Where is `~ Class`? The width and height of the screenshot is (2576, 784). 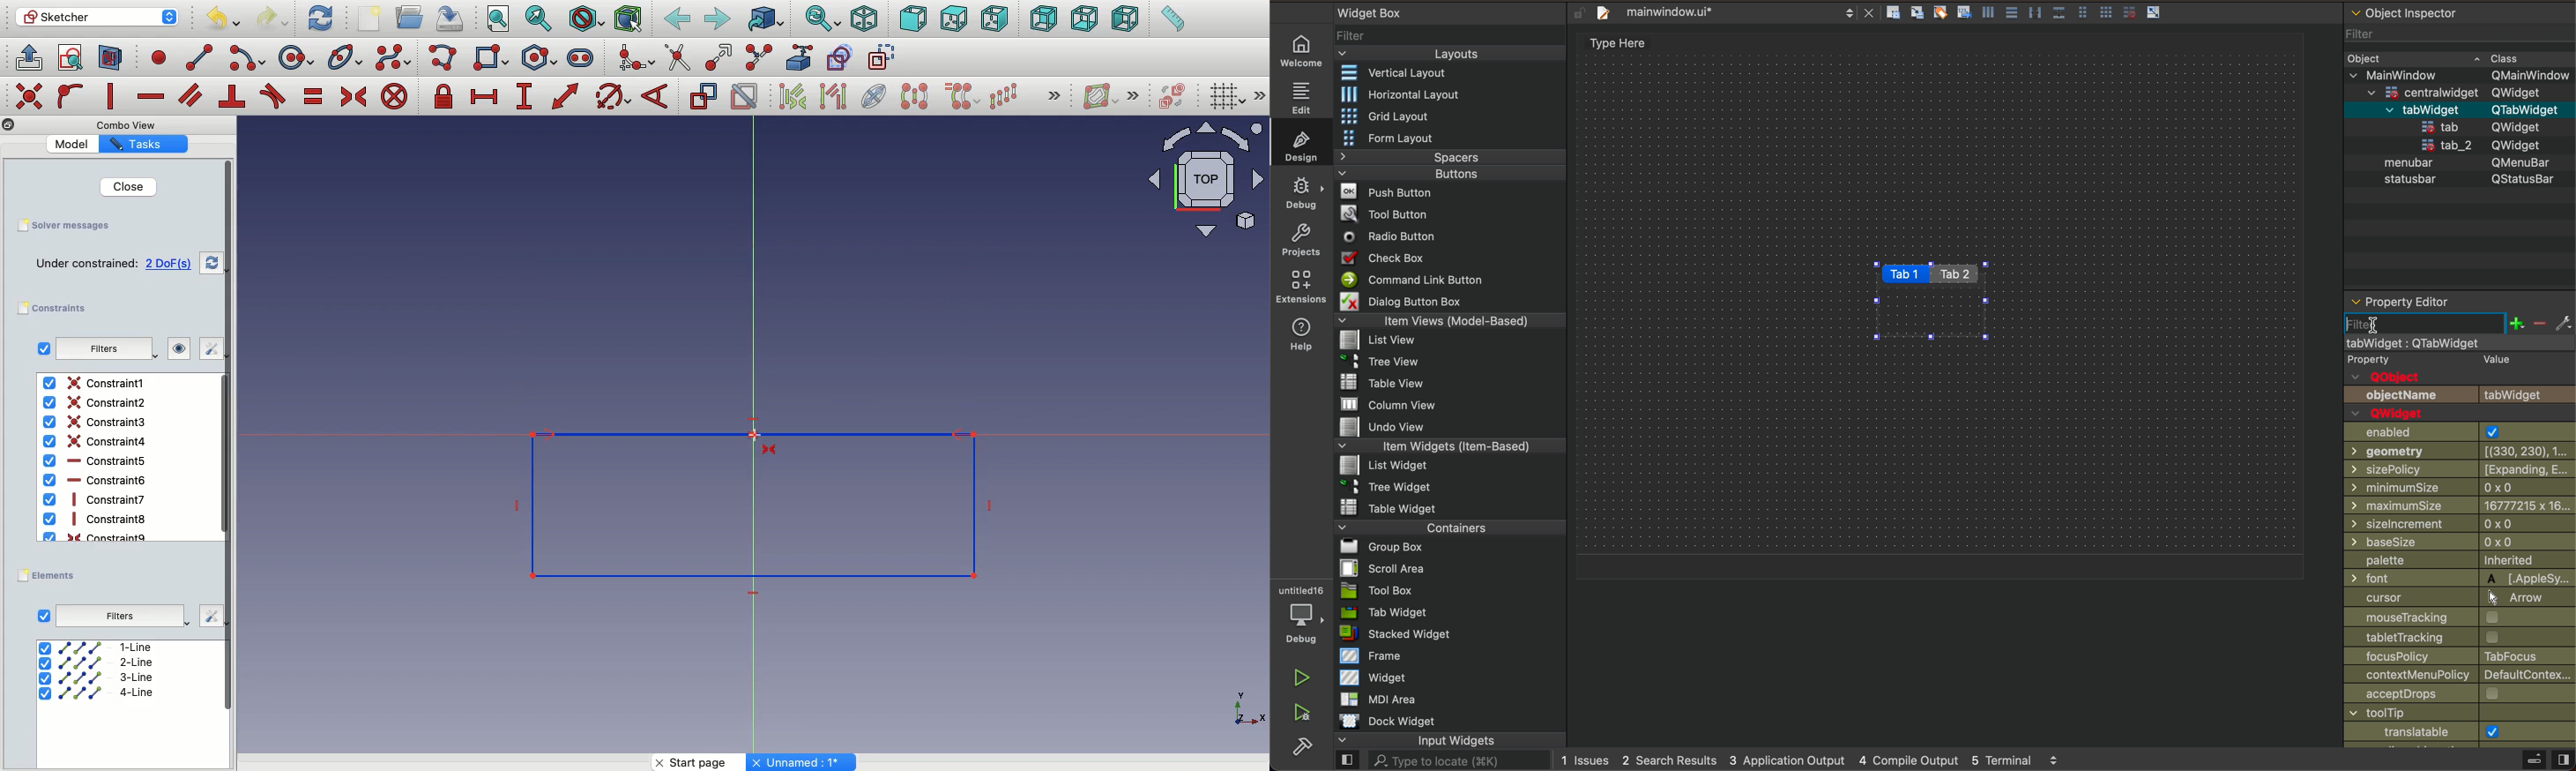 ~ Class is located at coordinates (2500, 55).